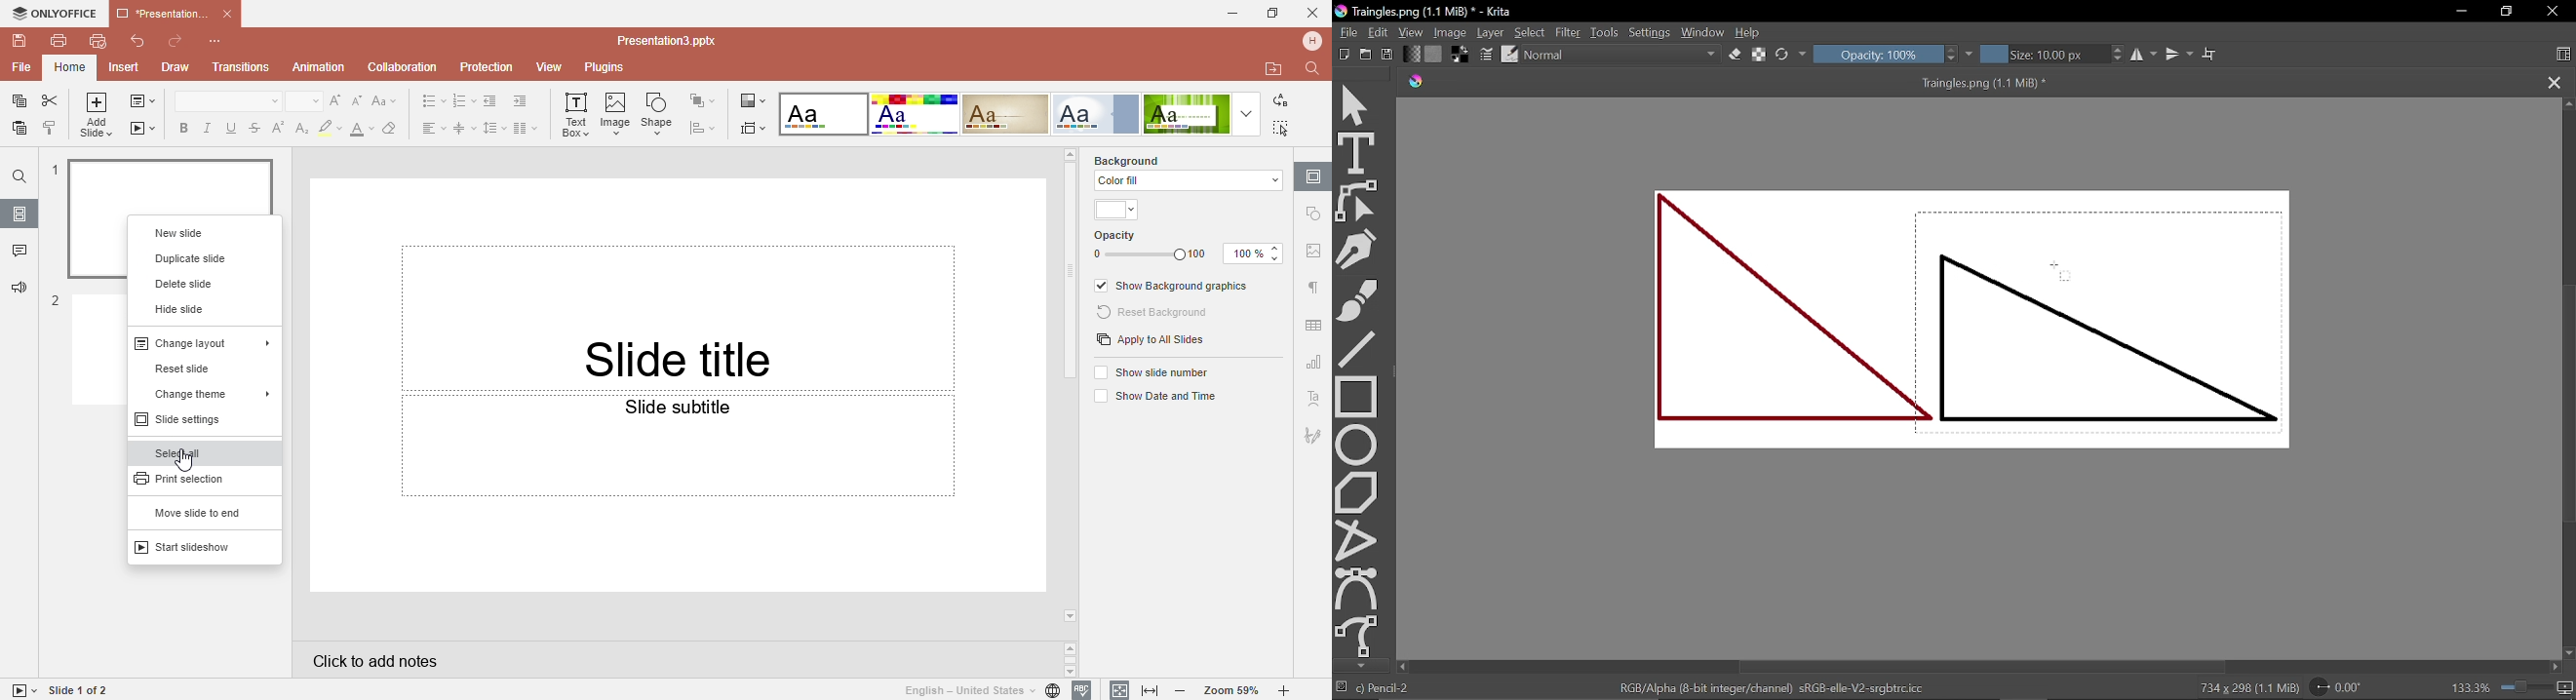  What do you see at coordinates (1357, 538) in the screenshot?
I see `Polyline tool` at bounding box center [1357, 538].